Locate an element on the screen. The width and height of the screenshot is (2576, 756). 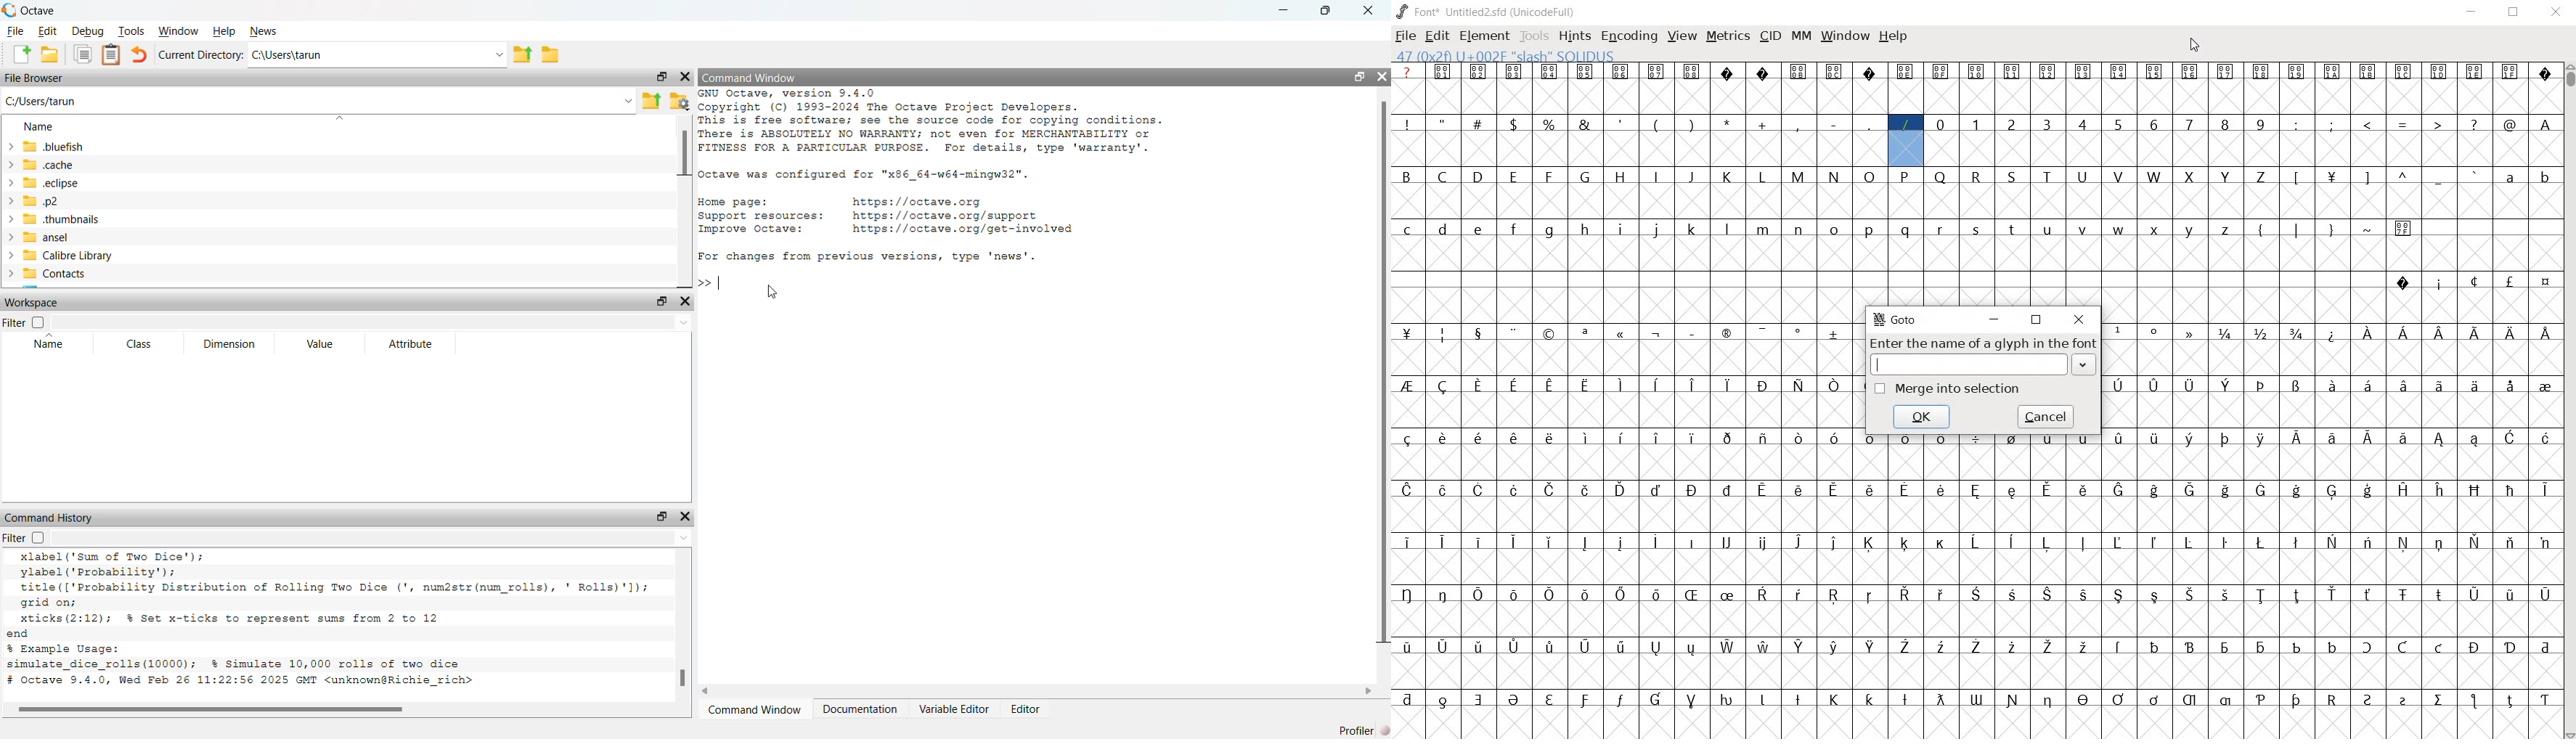
glyph is located at coordinates (2047, 231).